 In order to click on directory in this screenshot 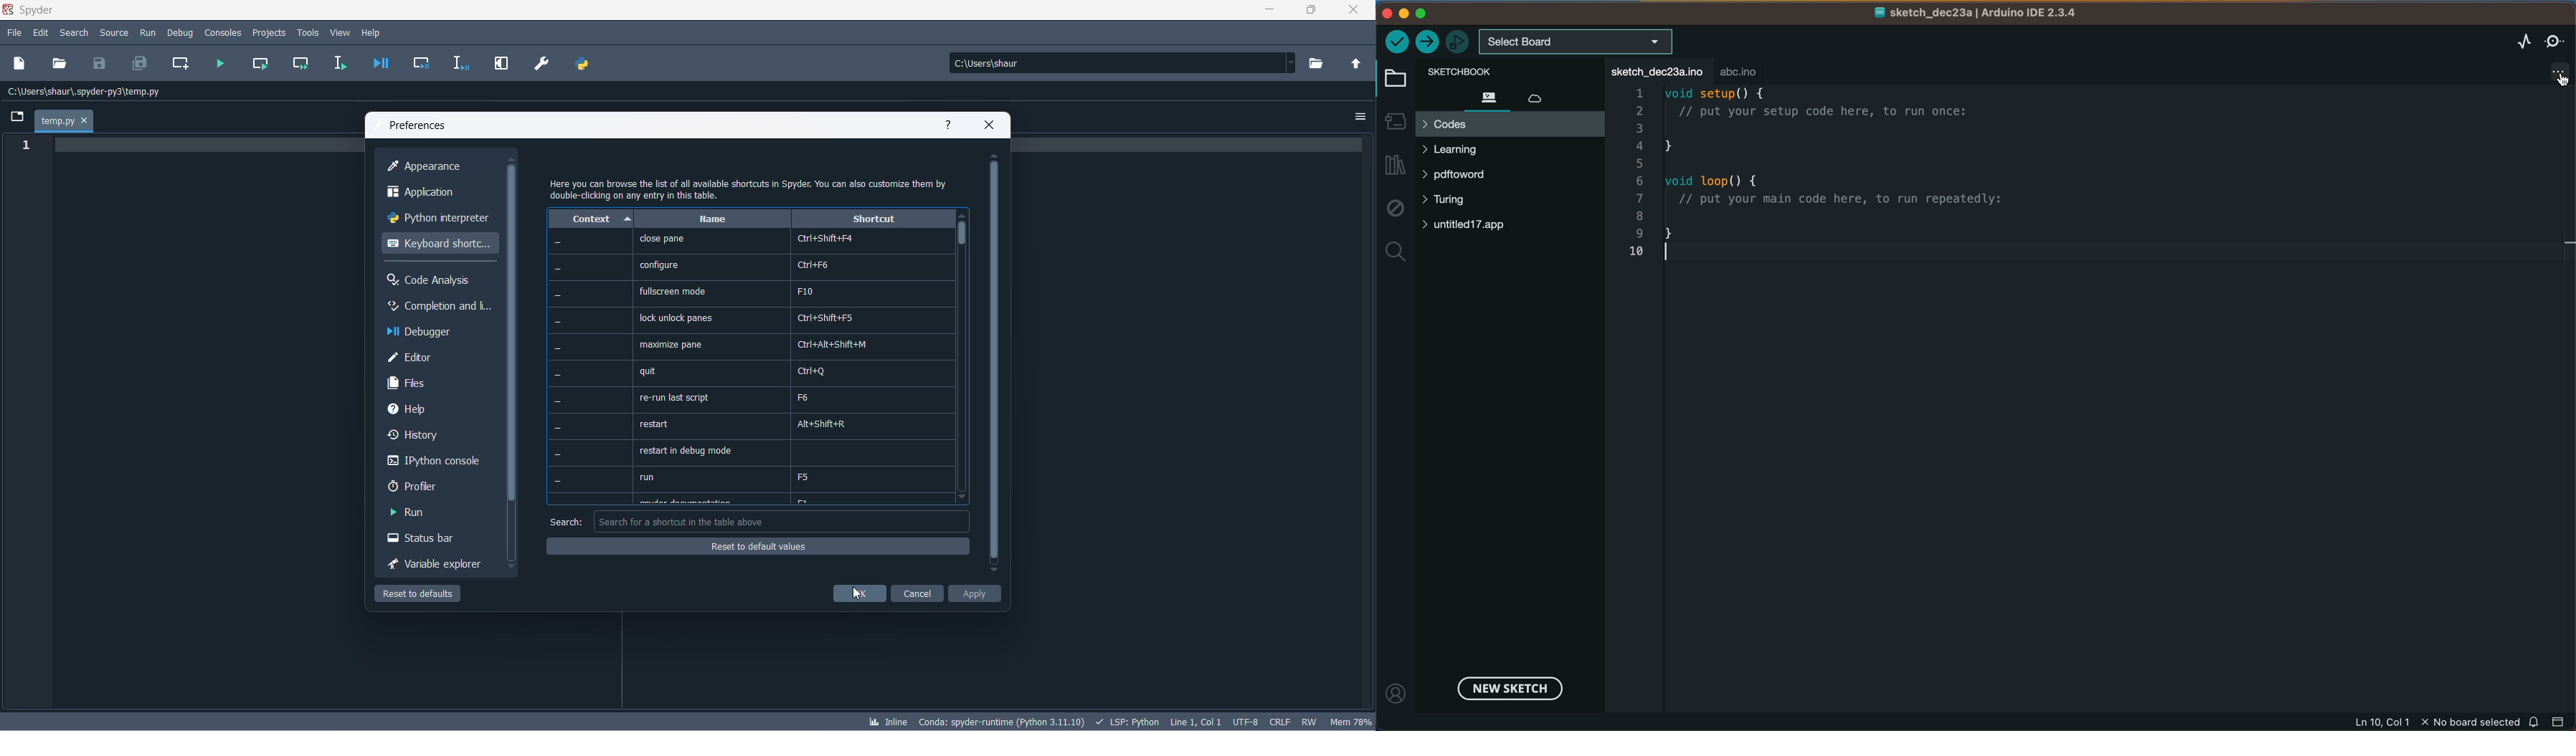, I will do `click(1320, 64)`.